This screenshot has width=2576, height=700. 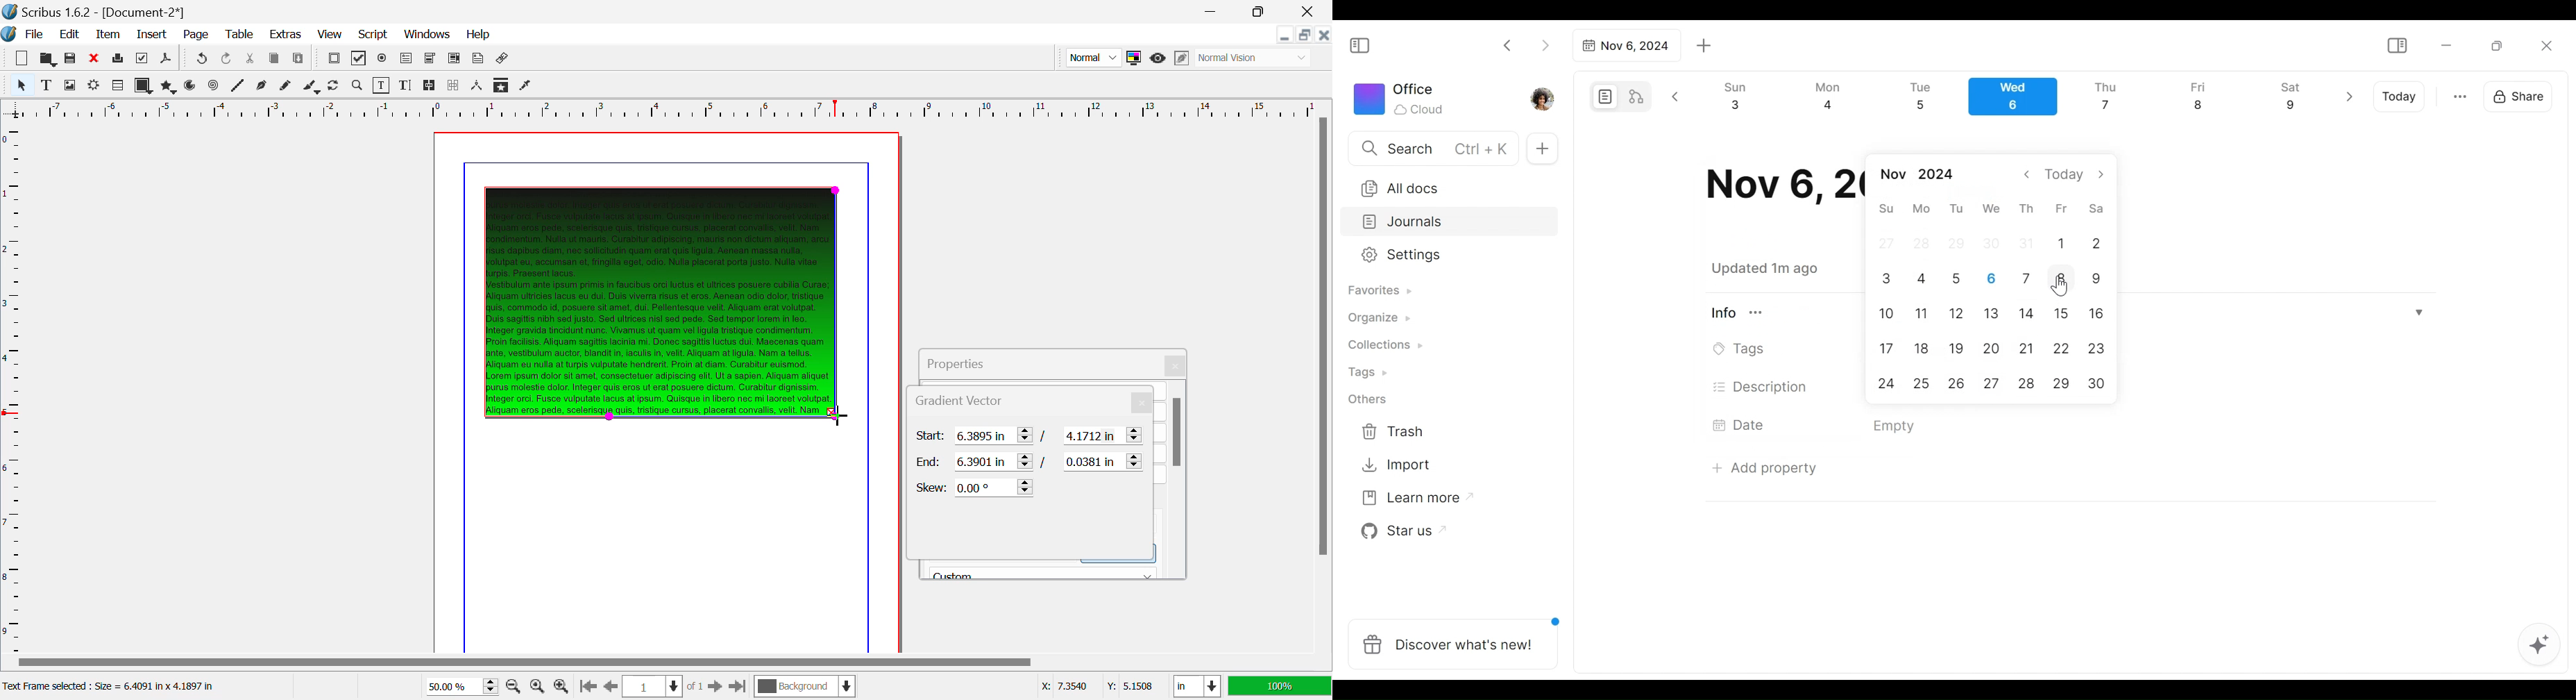 What do you see at coordinates (22, 58) in the screenshot?
I see `New` at bounding box center [22, 58].